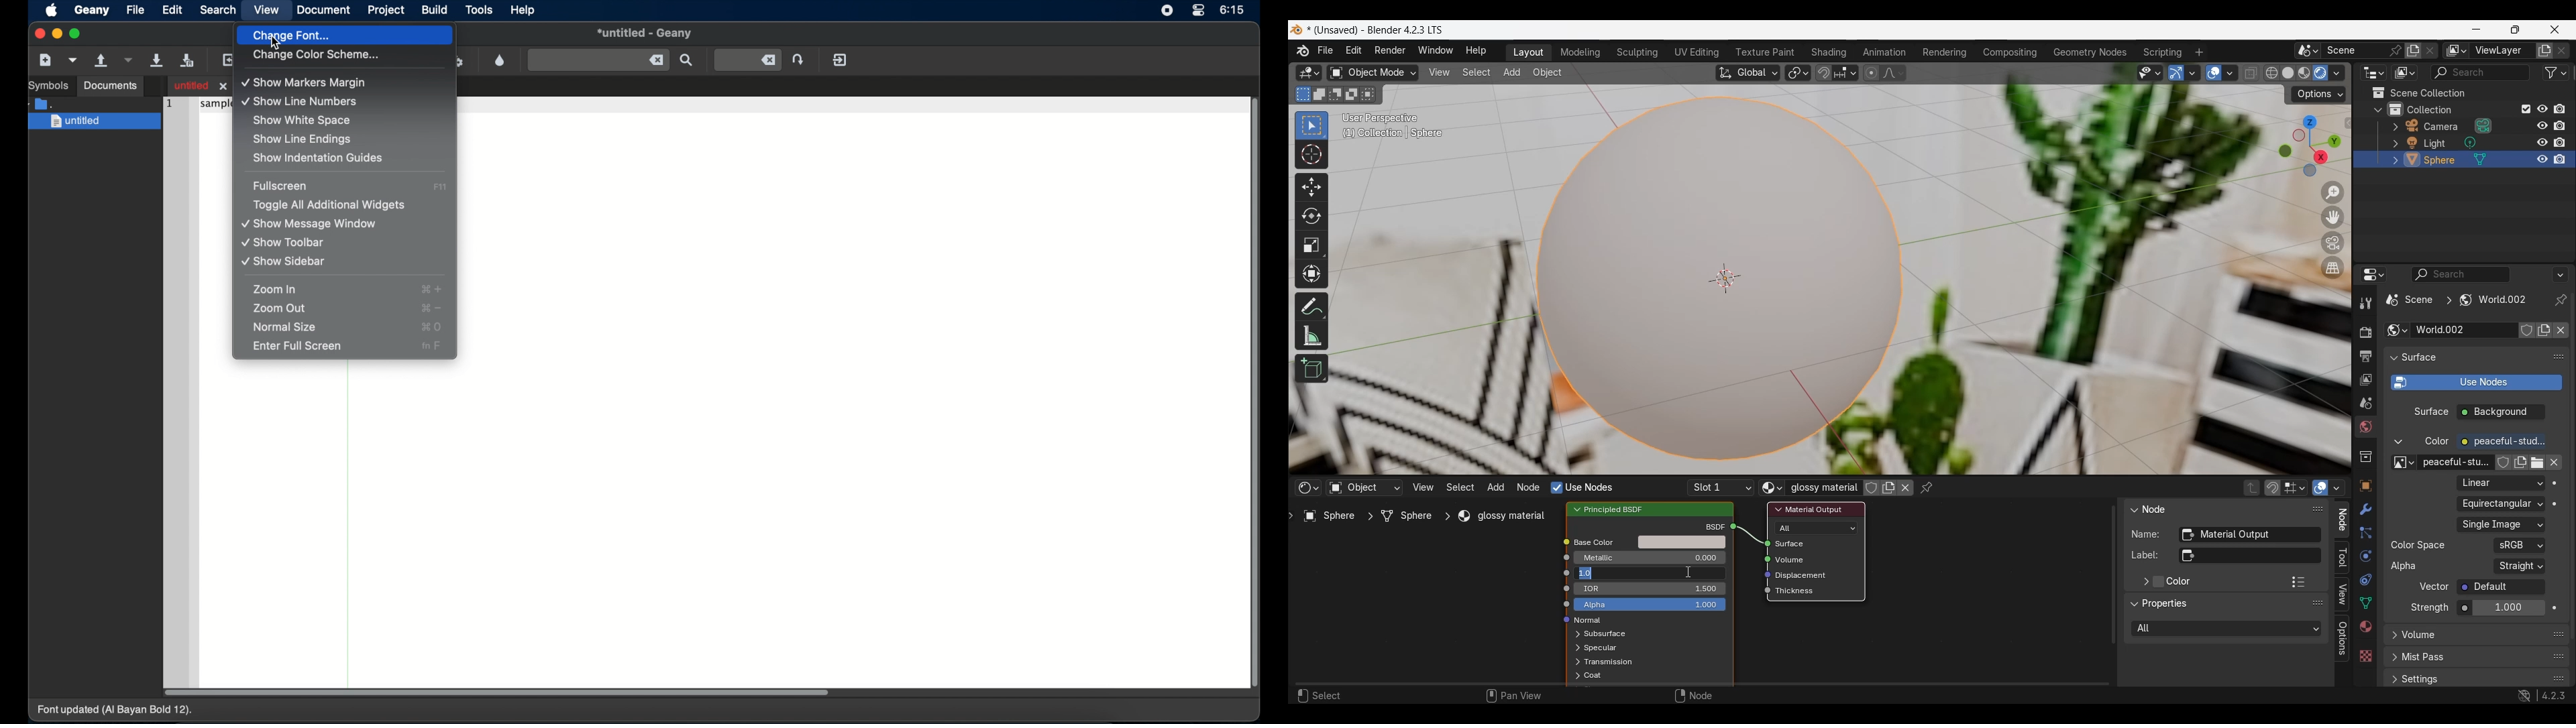 The width and height of the screenshot is (2576, 728). What do you see at coordinates (1575, 662) in the screenshot?
I see `expand respective scenes` at bounding box center [1575, 662].